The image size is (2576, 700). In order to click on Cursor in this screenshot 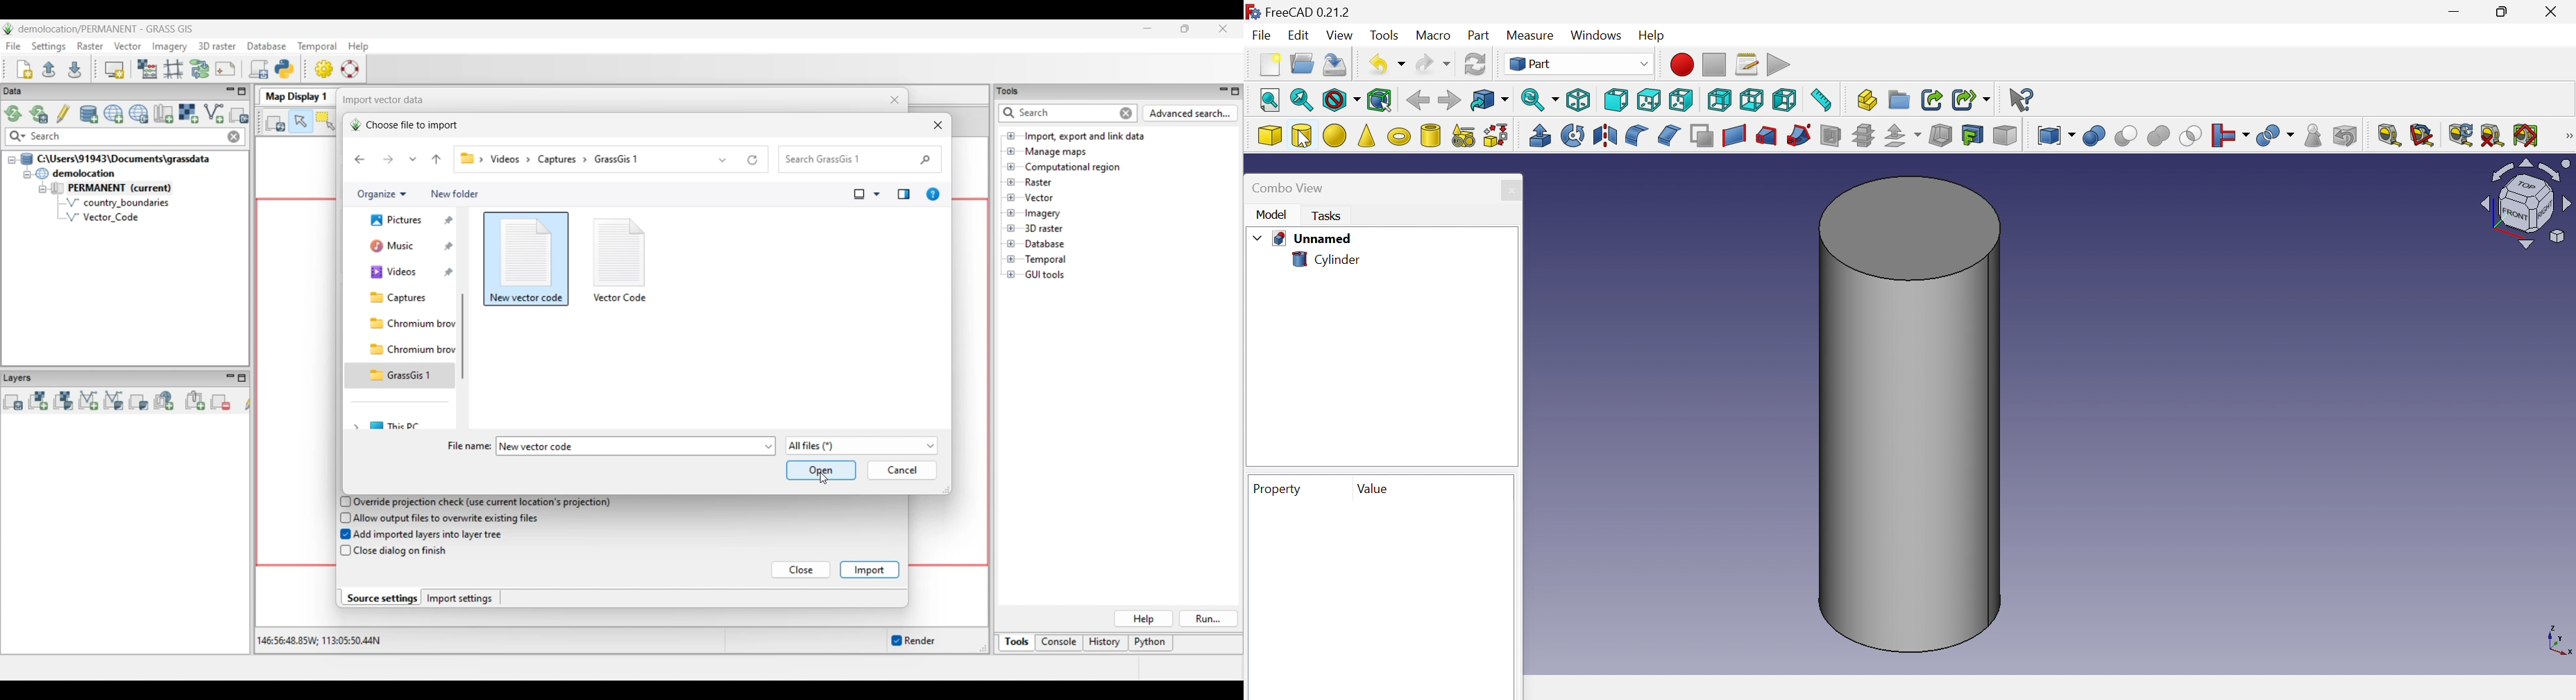, I will do `click(1302, 146)`.